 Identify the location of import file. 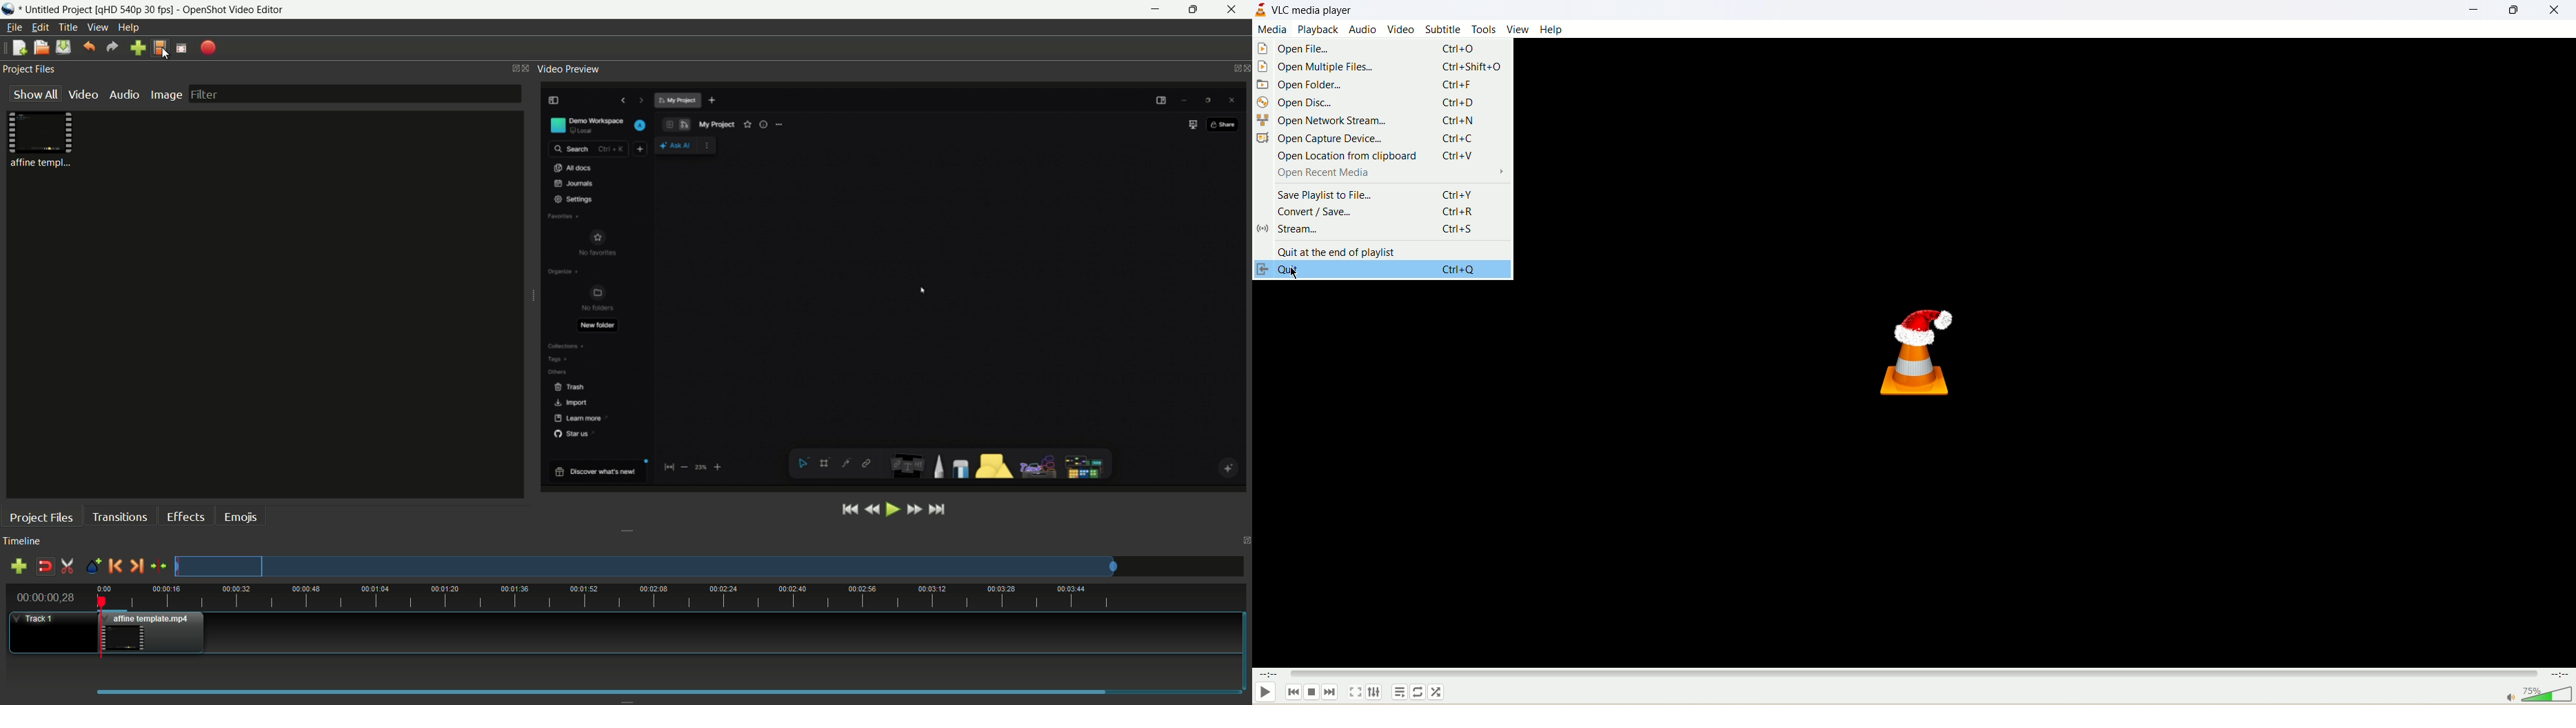
(138, 48).